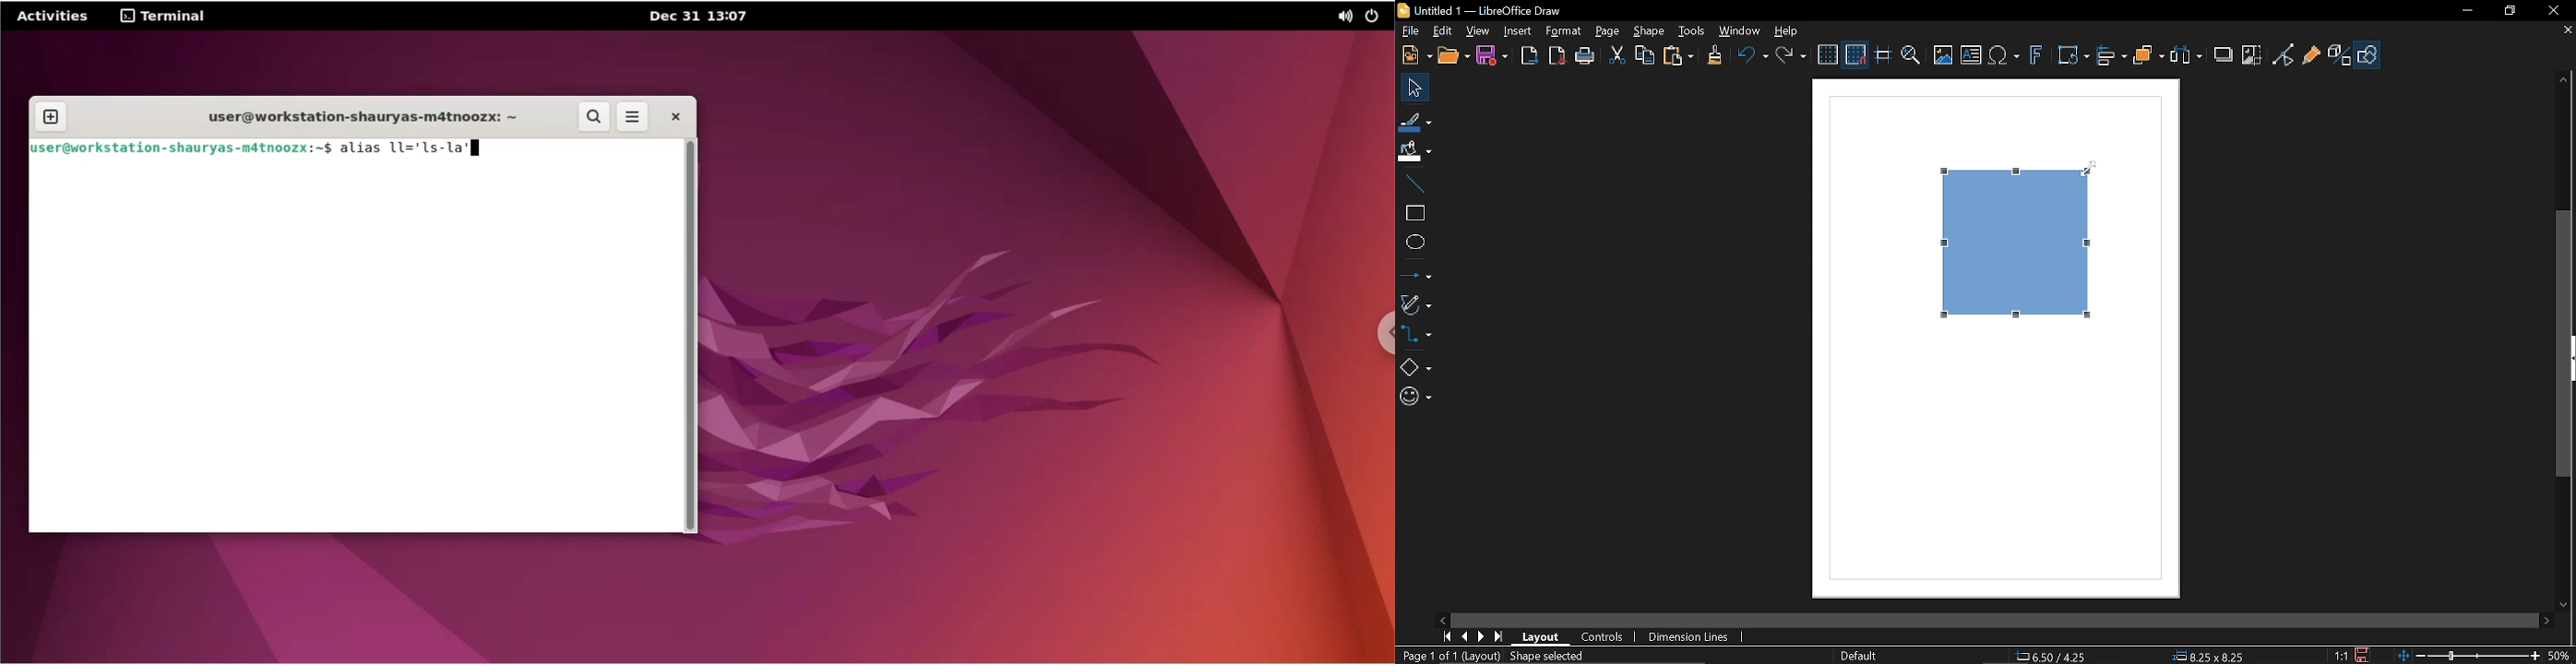  Describe the element at coordinates (1556, 657) in the screenshot. I see `Shape selection` at that location.